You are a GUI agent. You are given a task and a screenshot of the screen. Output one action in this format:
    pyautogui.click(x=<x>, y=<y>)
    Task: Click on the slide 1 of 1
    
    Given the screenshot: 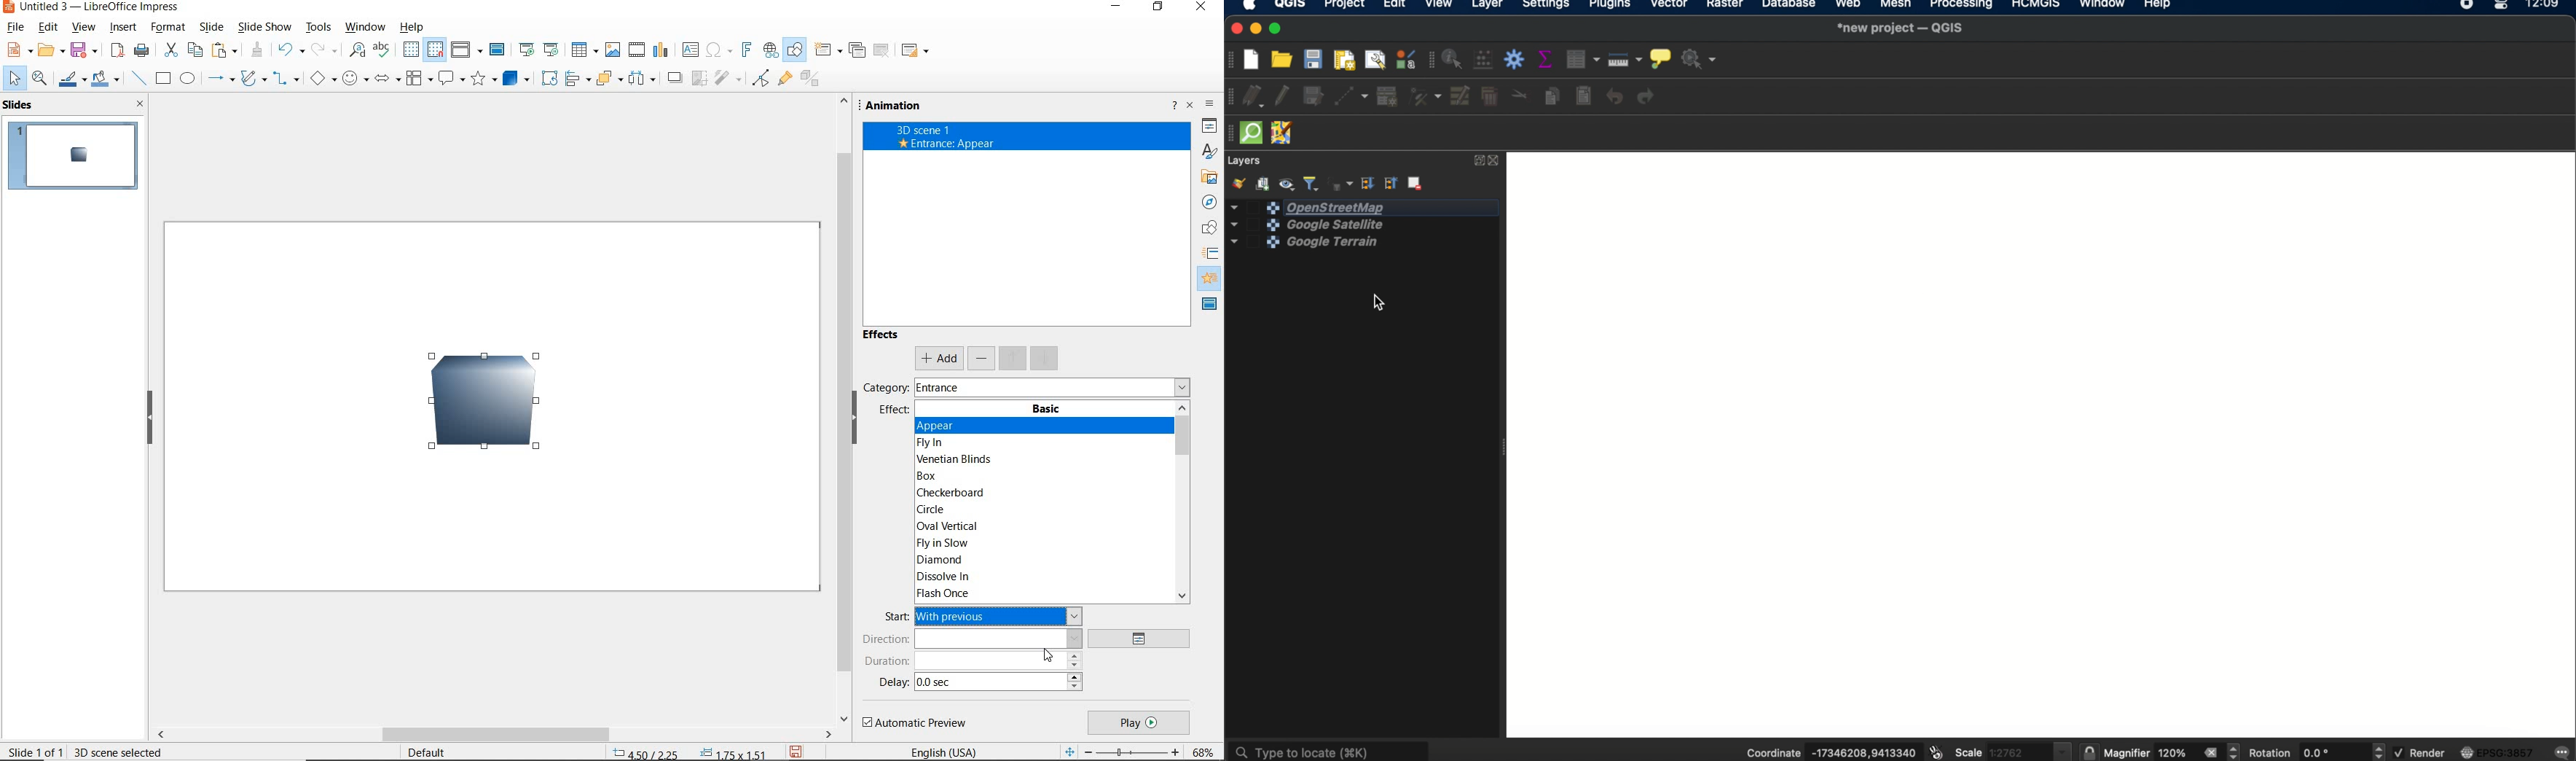 What is the action you would take?
    pyautogui.click(x=36, y=751)
    